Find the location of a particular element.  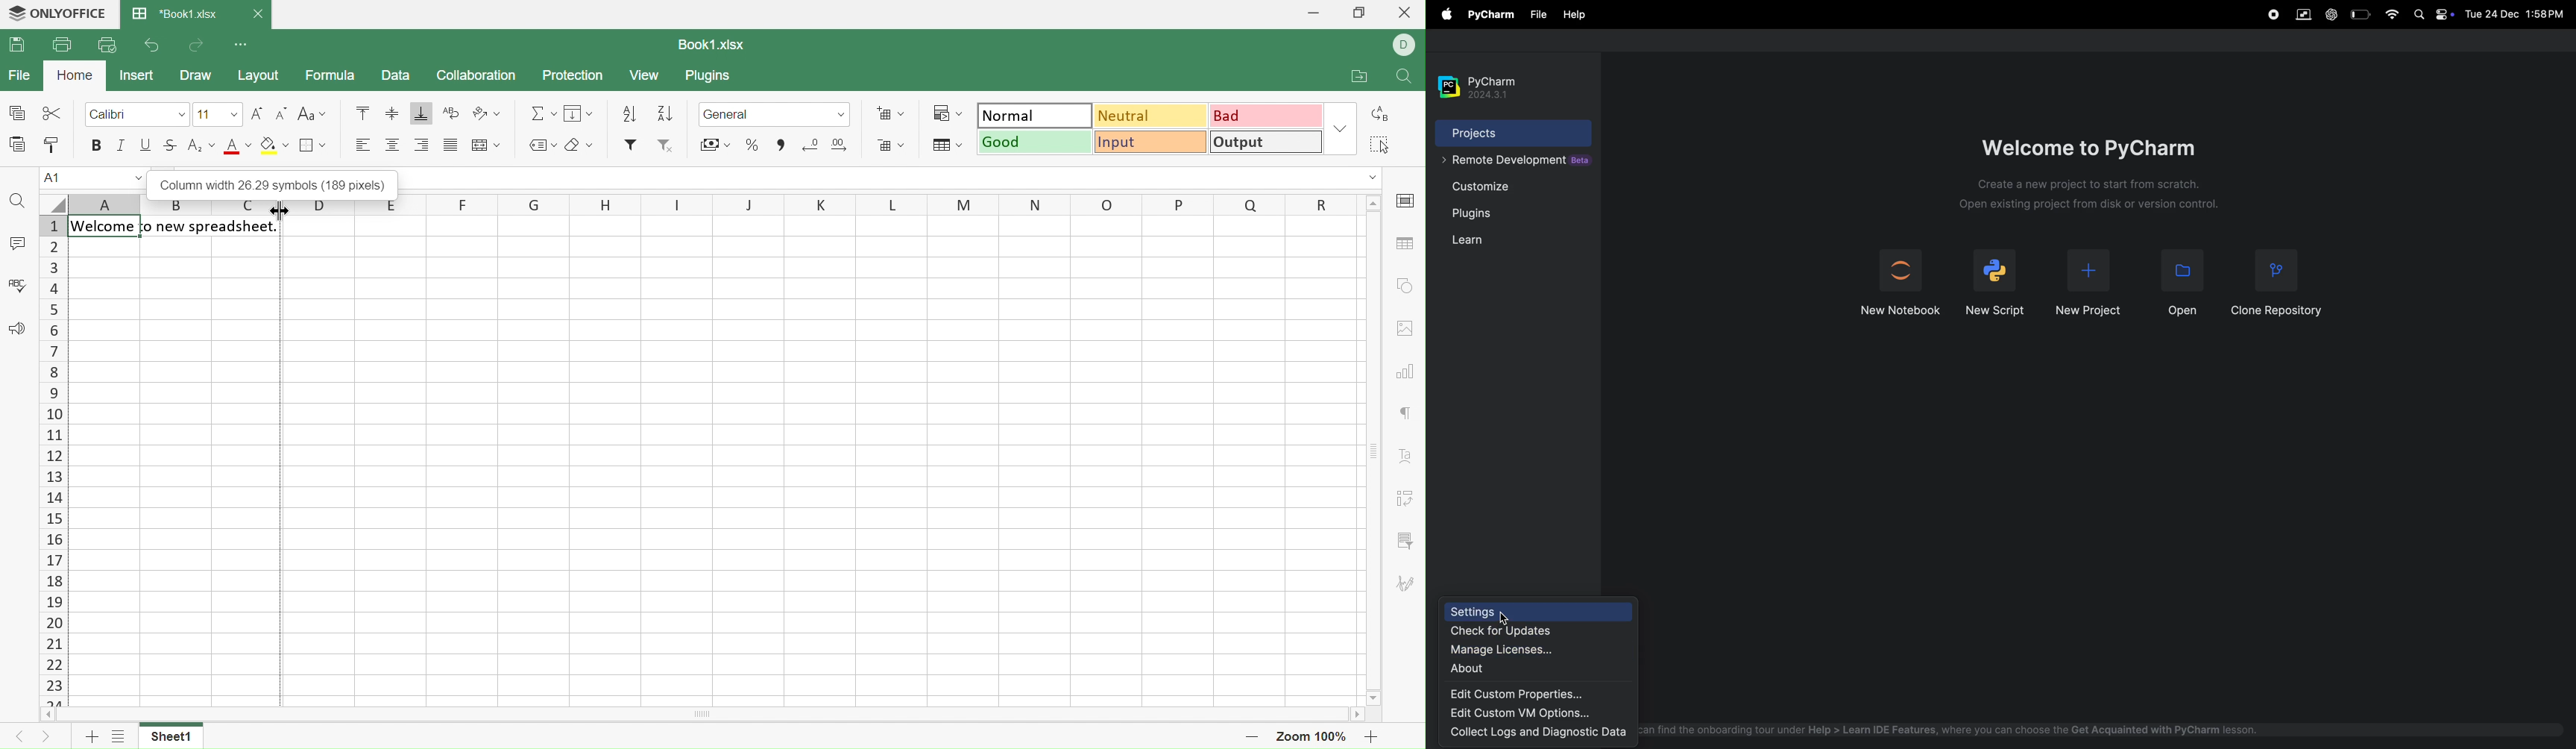

Format as table template is located at coordinates (946, 145).